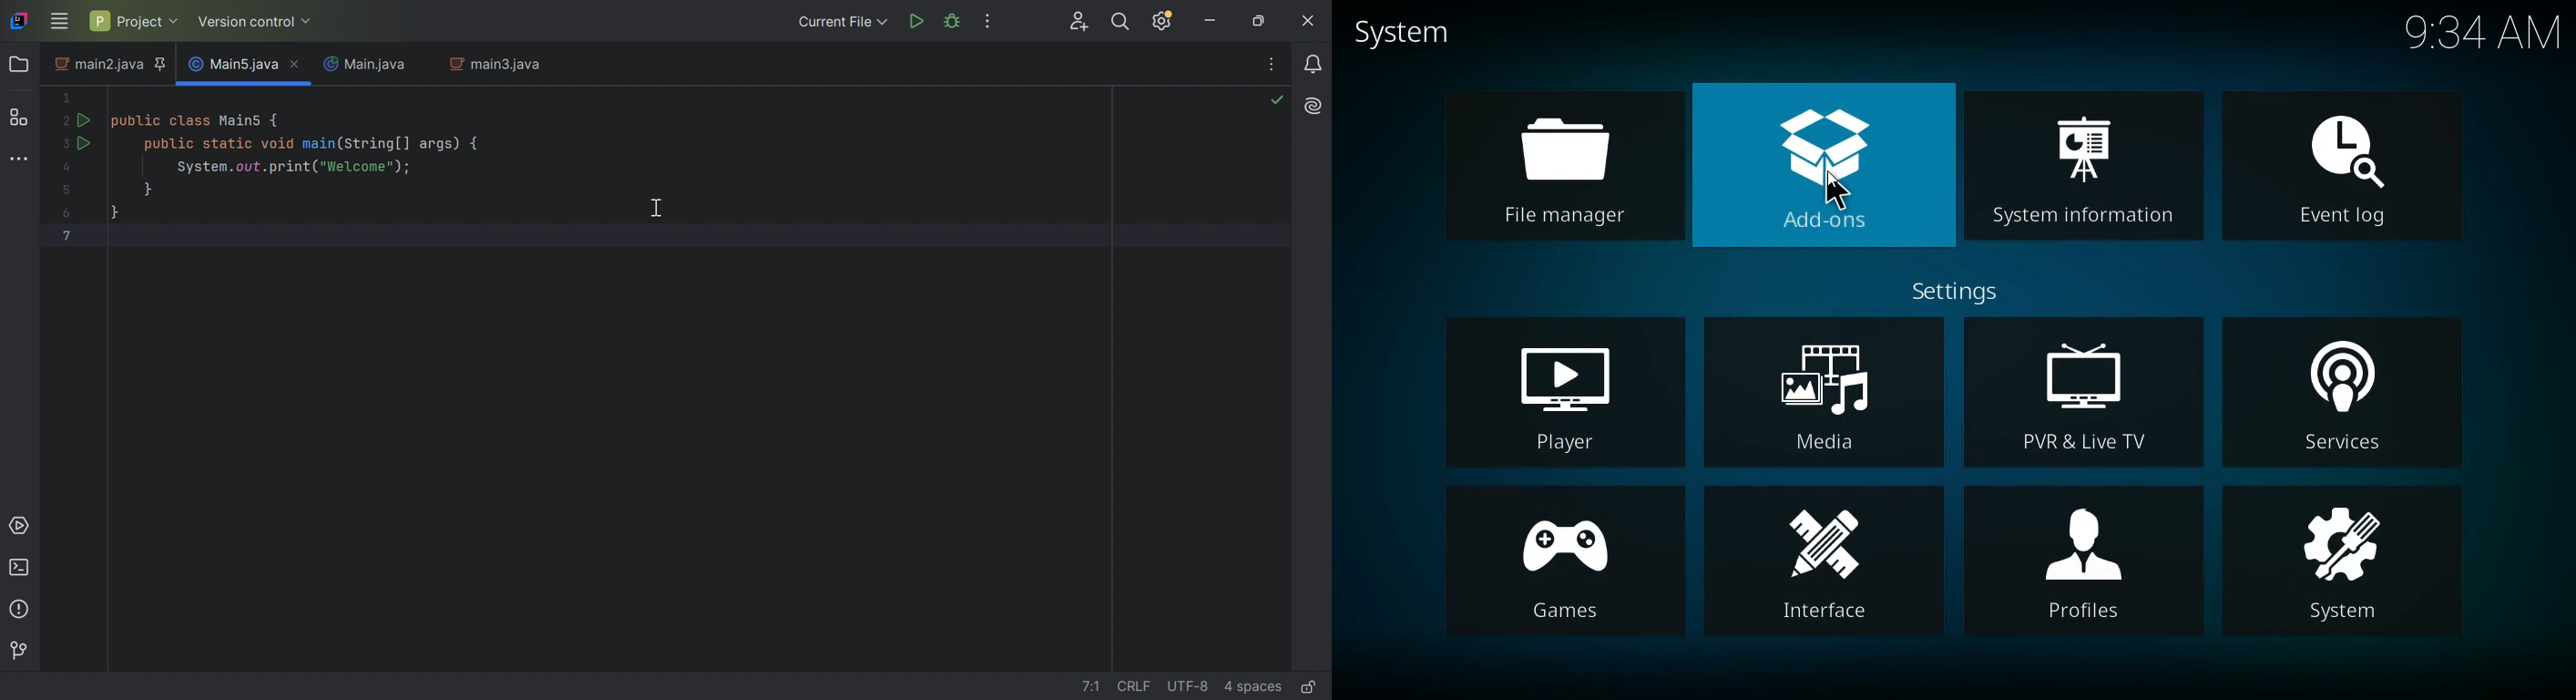  Describe the element at coordinates (1555, 162) in the screenshot. I see `file manager` at that location.